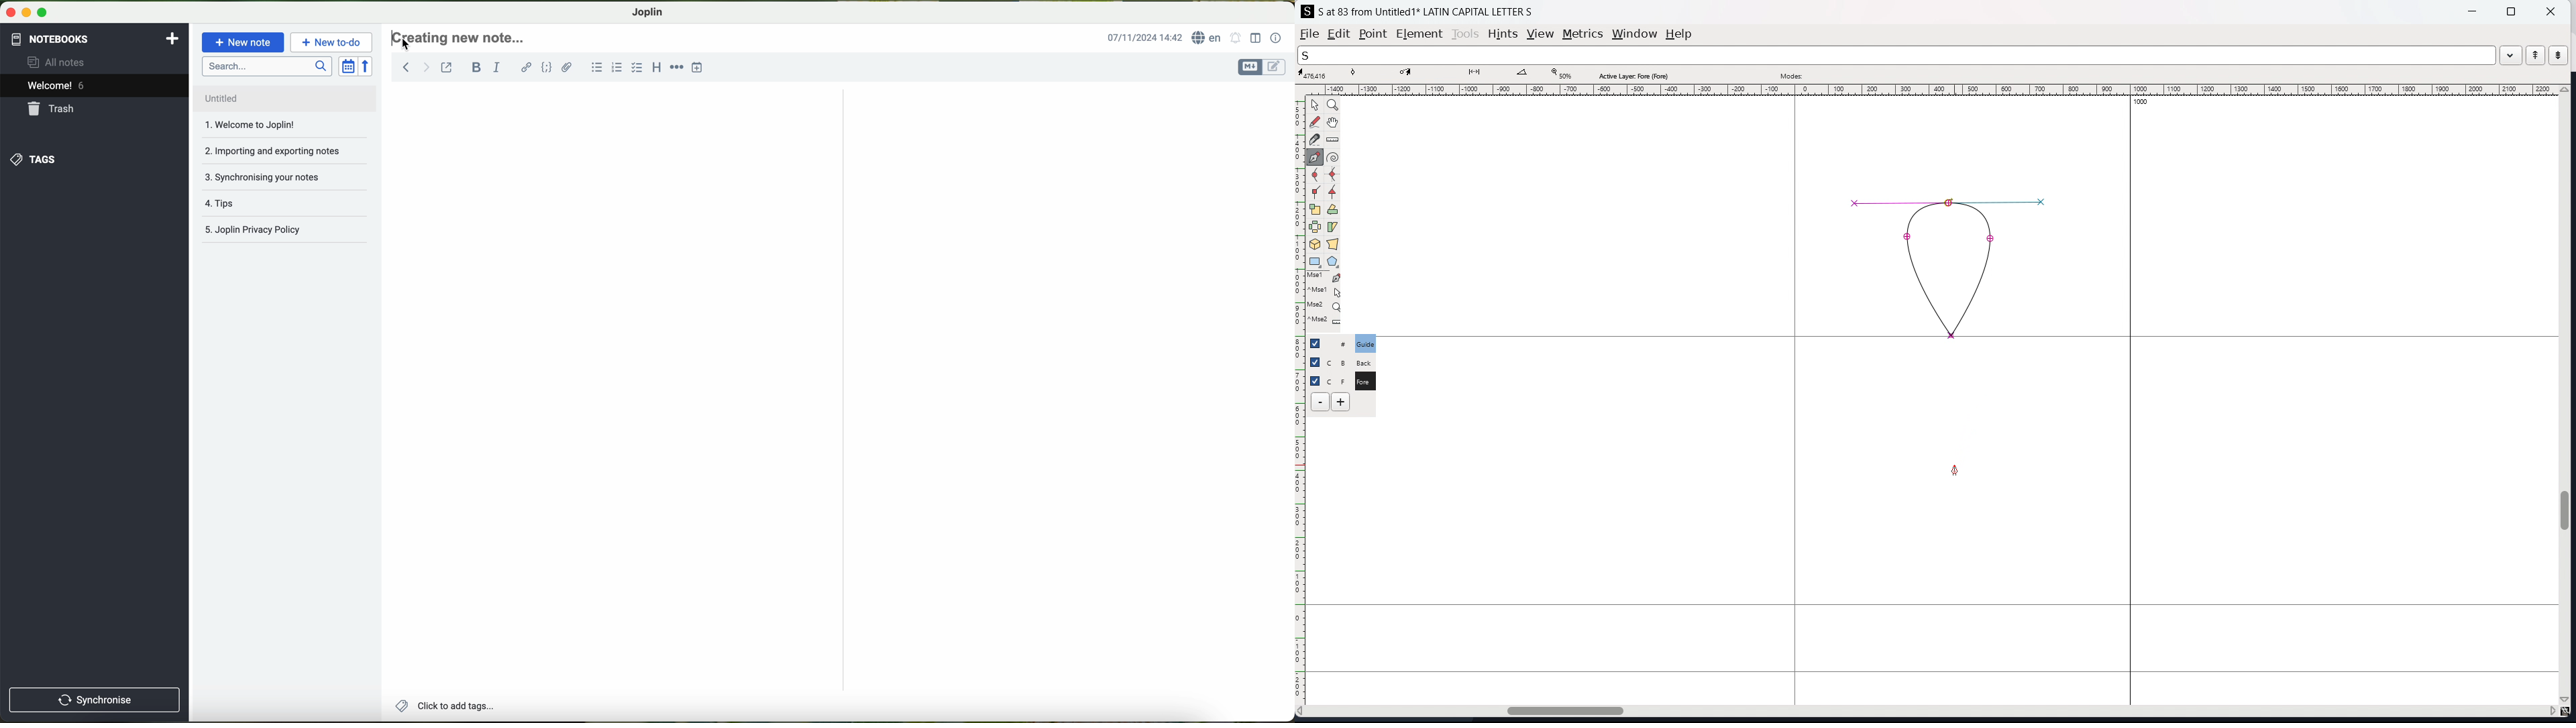  Describe the element at coordinates (283, 177) in the screenshot. I see `synchronising your notes` at that location.